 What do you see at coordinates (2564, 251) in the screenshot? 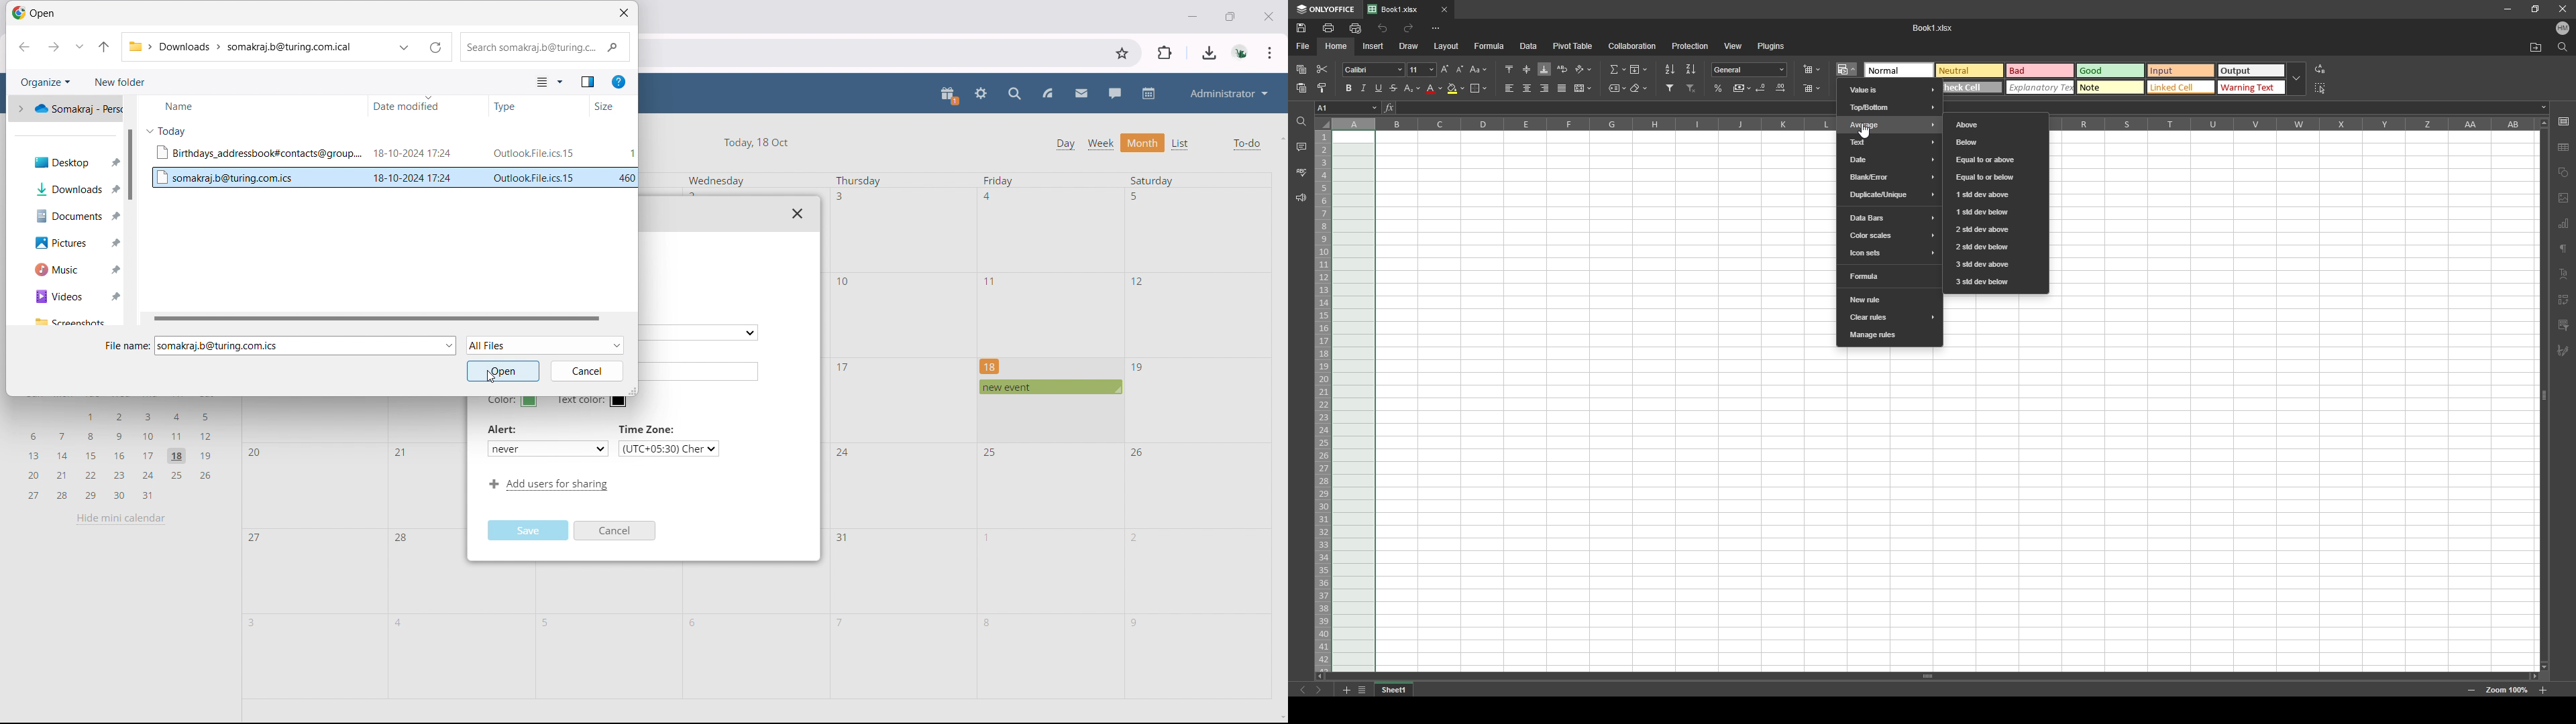
I see `paragraph` at bounding box center [2564, 251].